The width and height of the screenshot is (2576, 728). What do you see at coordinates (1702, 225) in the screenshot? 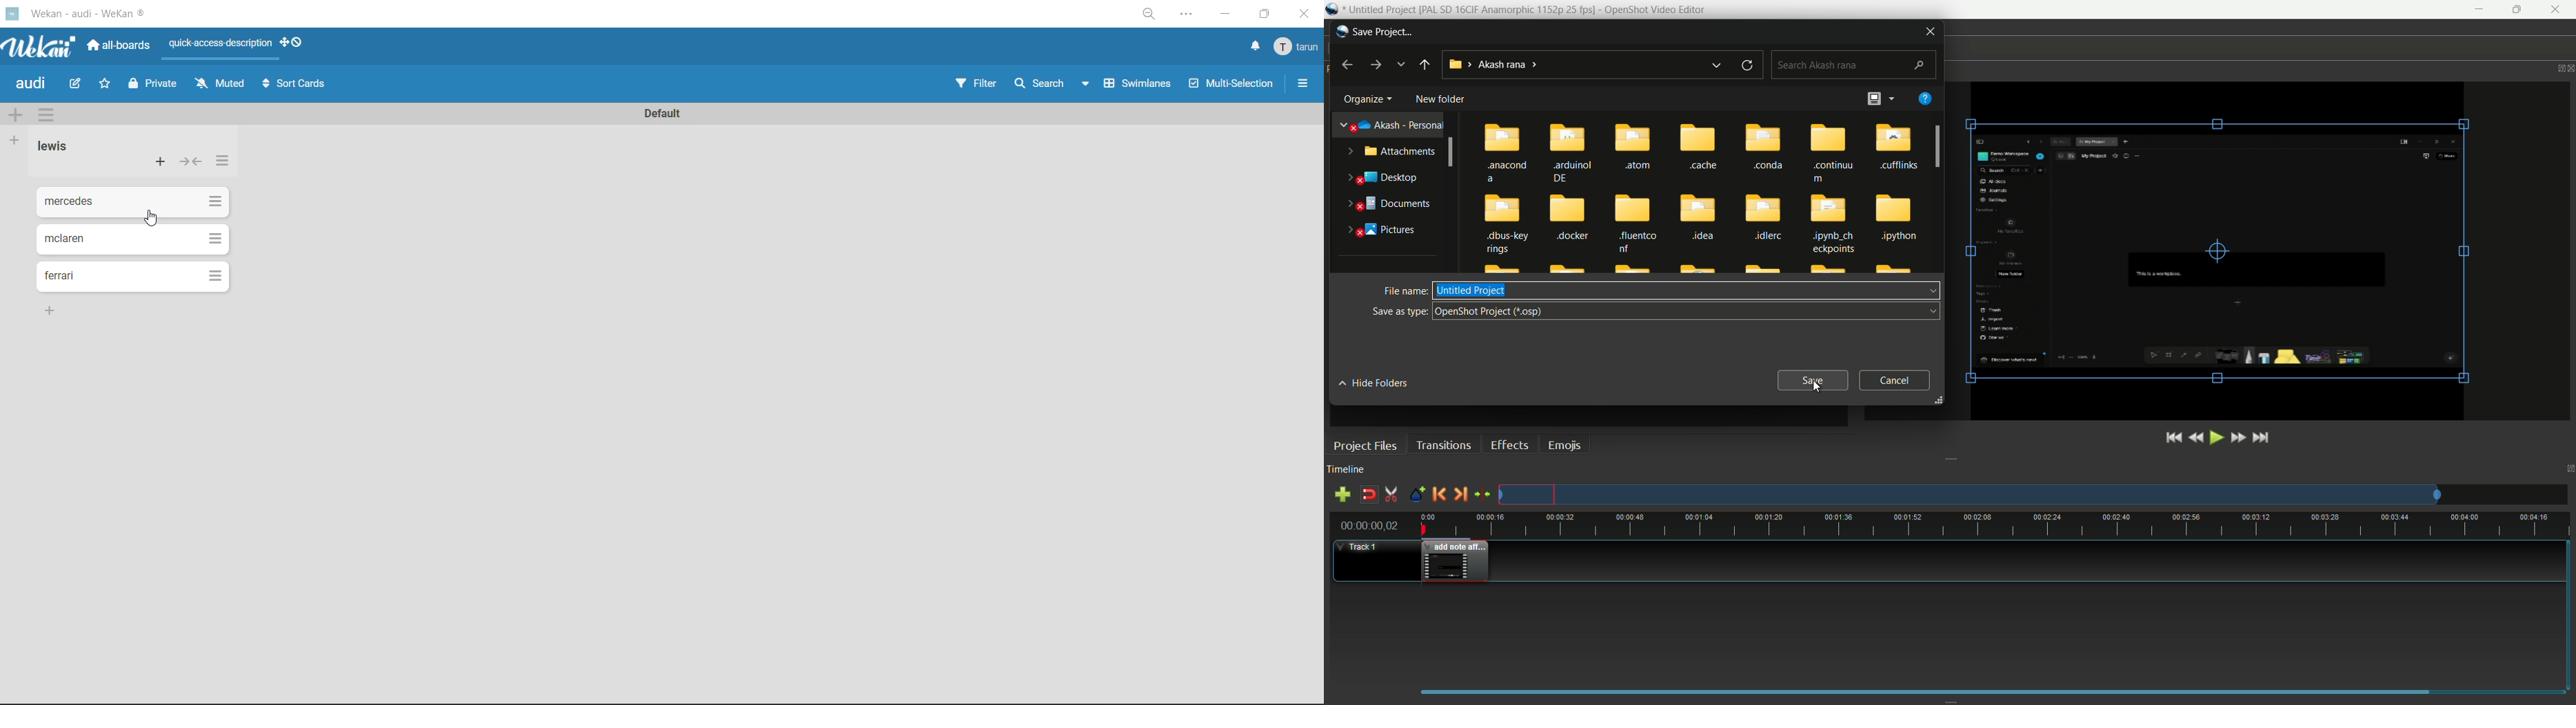
I see `idea` at bounding box center [1702, 225].